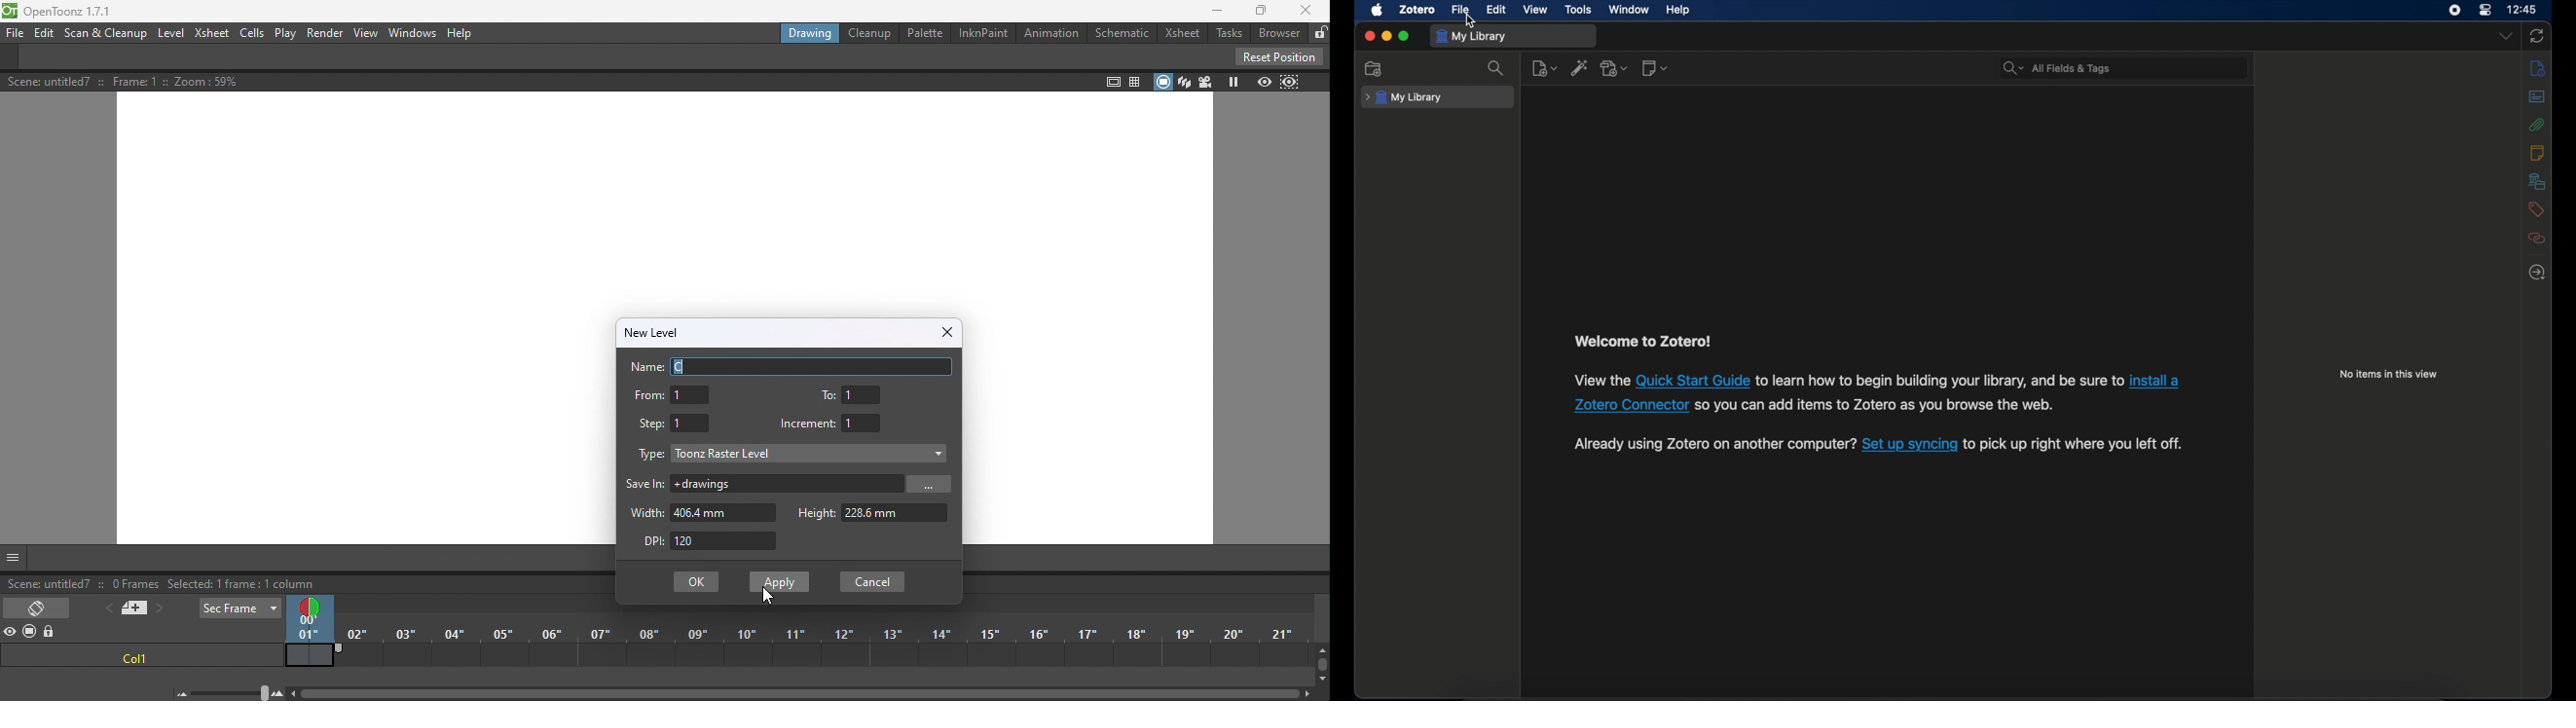 This screenshot has width=2576, height=728. Describe the element at coordinates (1462, 10) in the screenshot. I see `file` at that location.